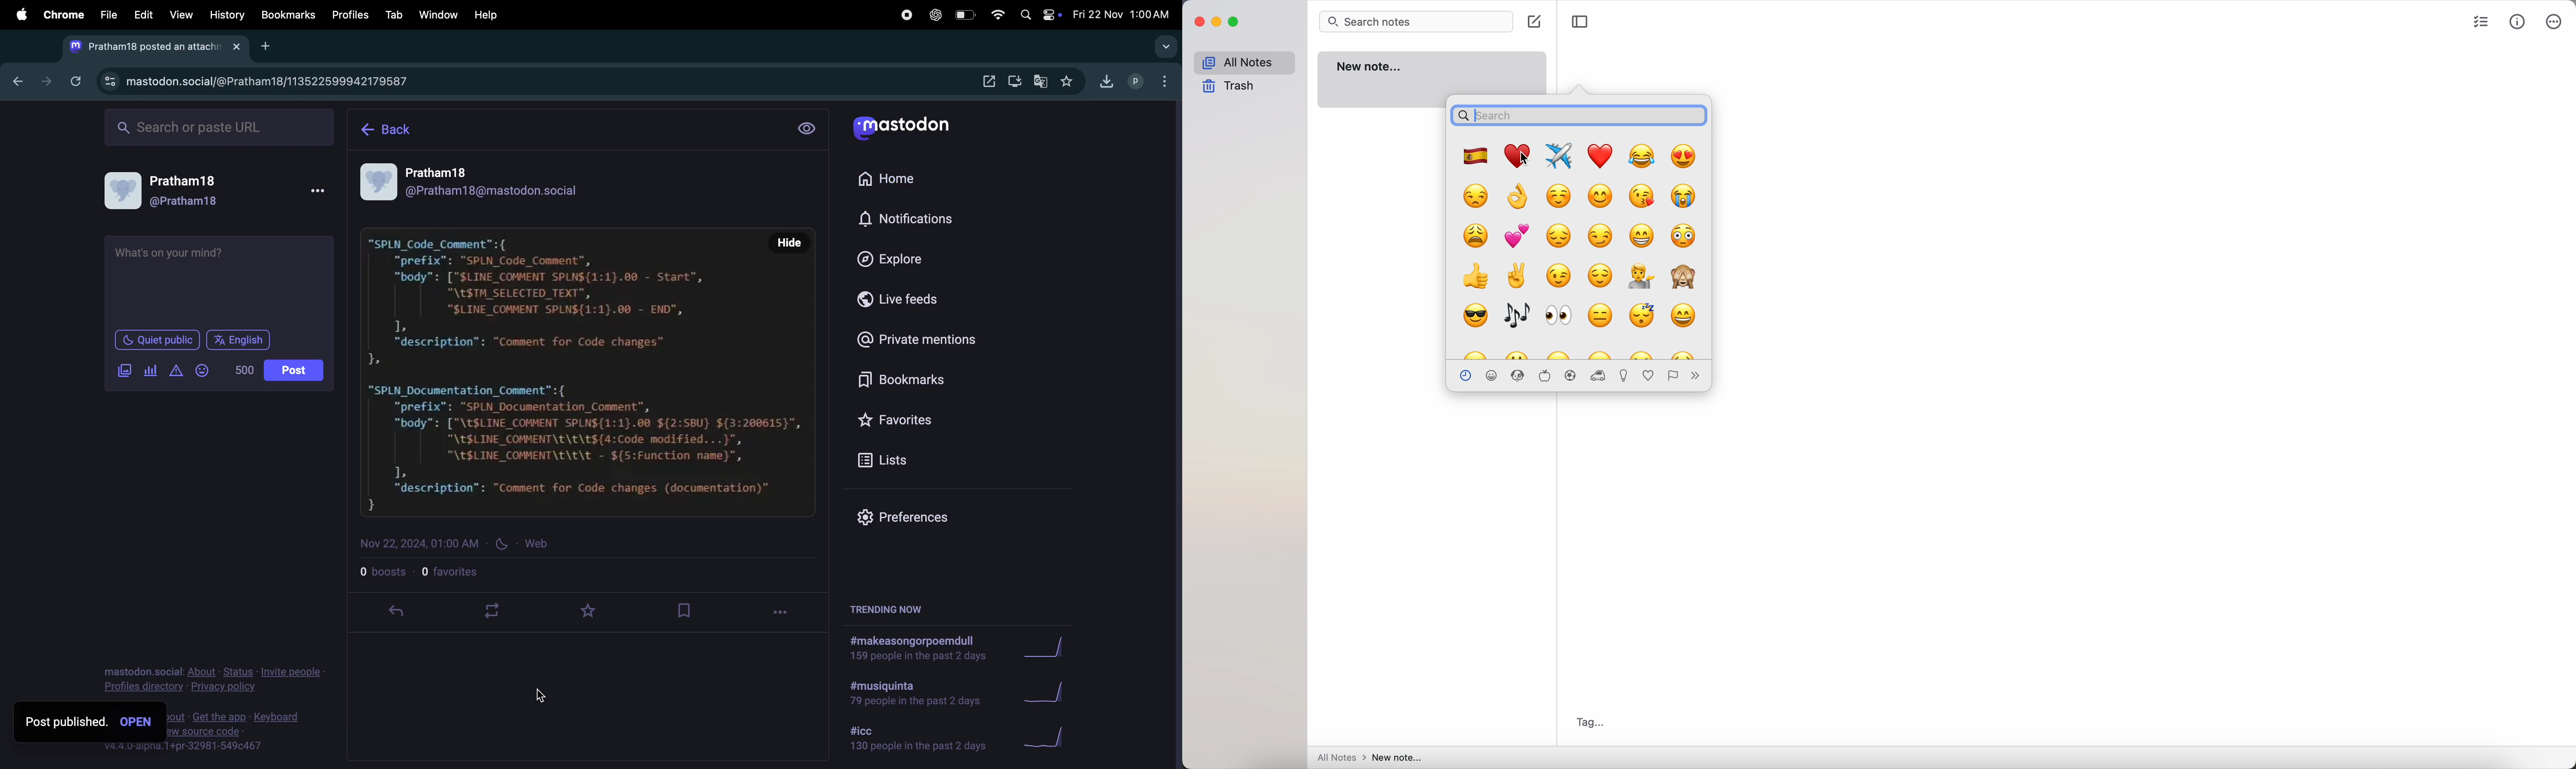 This screenshot has width=2576, height=784. Describe the element at coordinates (992, 14) in the screenshot. I see `wifi` at that location.